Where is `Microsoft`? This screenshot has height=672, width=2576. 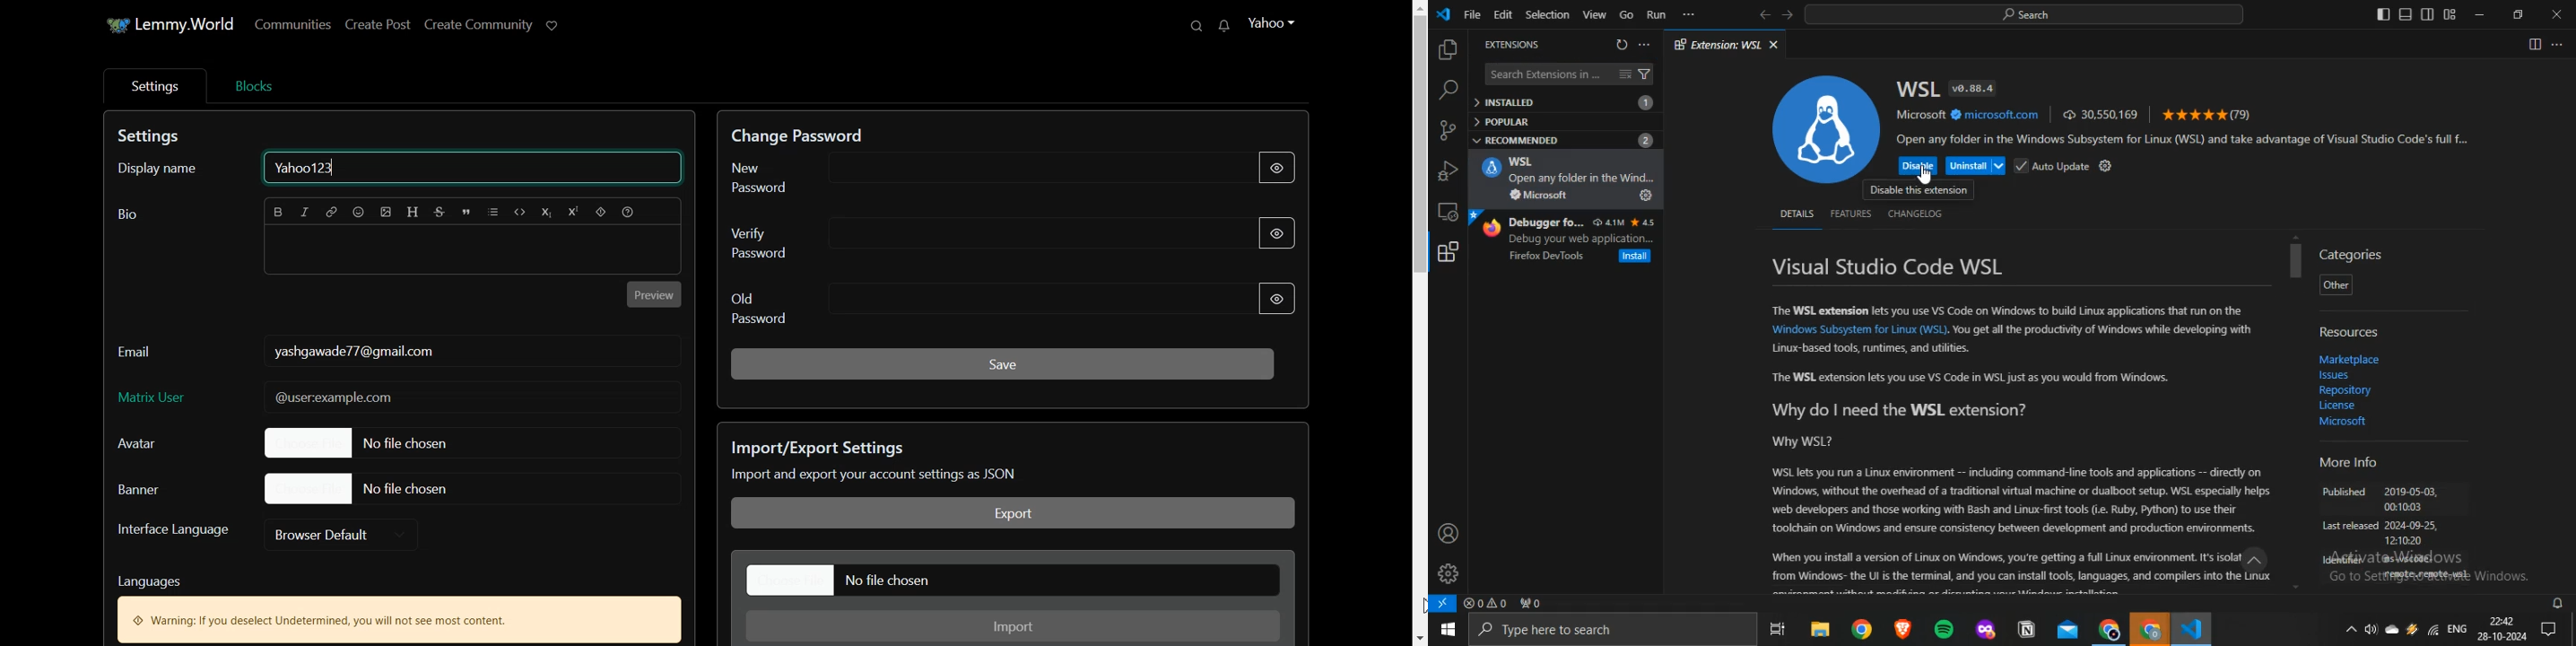 Microsoft is located at coordinates (1921, 114).